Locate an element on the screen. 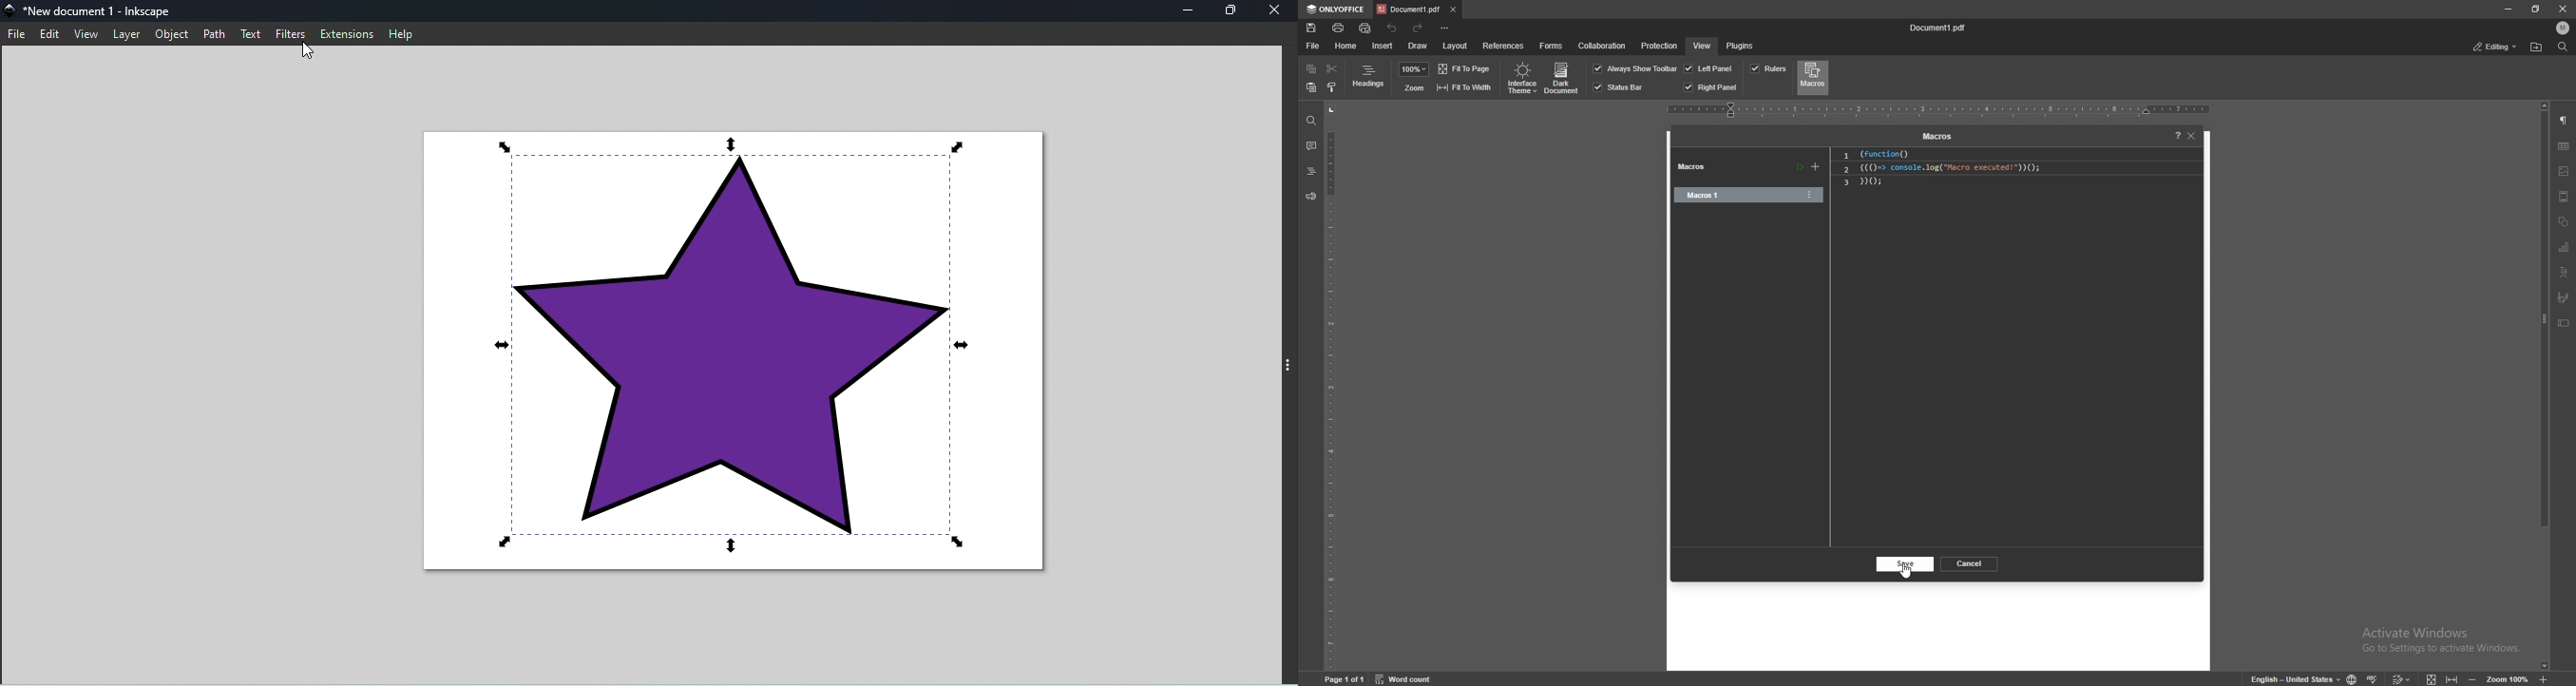  undo is located at coordinates (1393, 28).